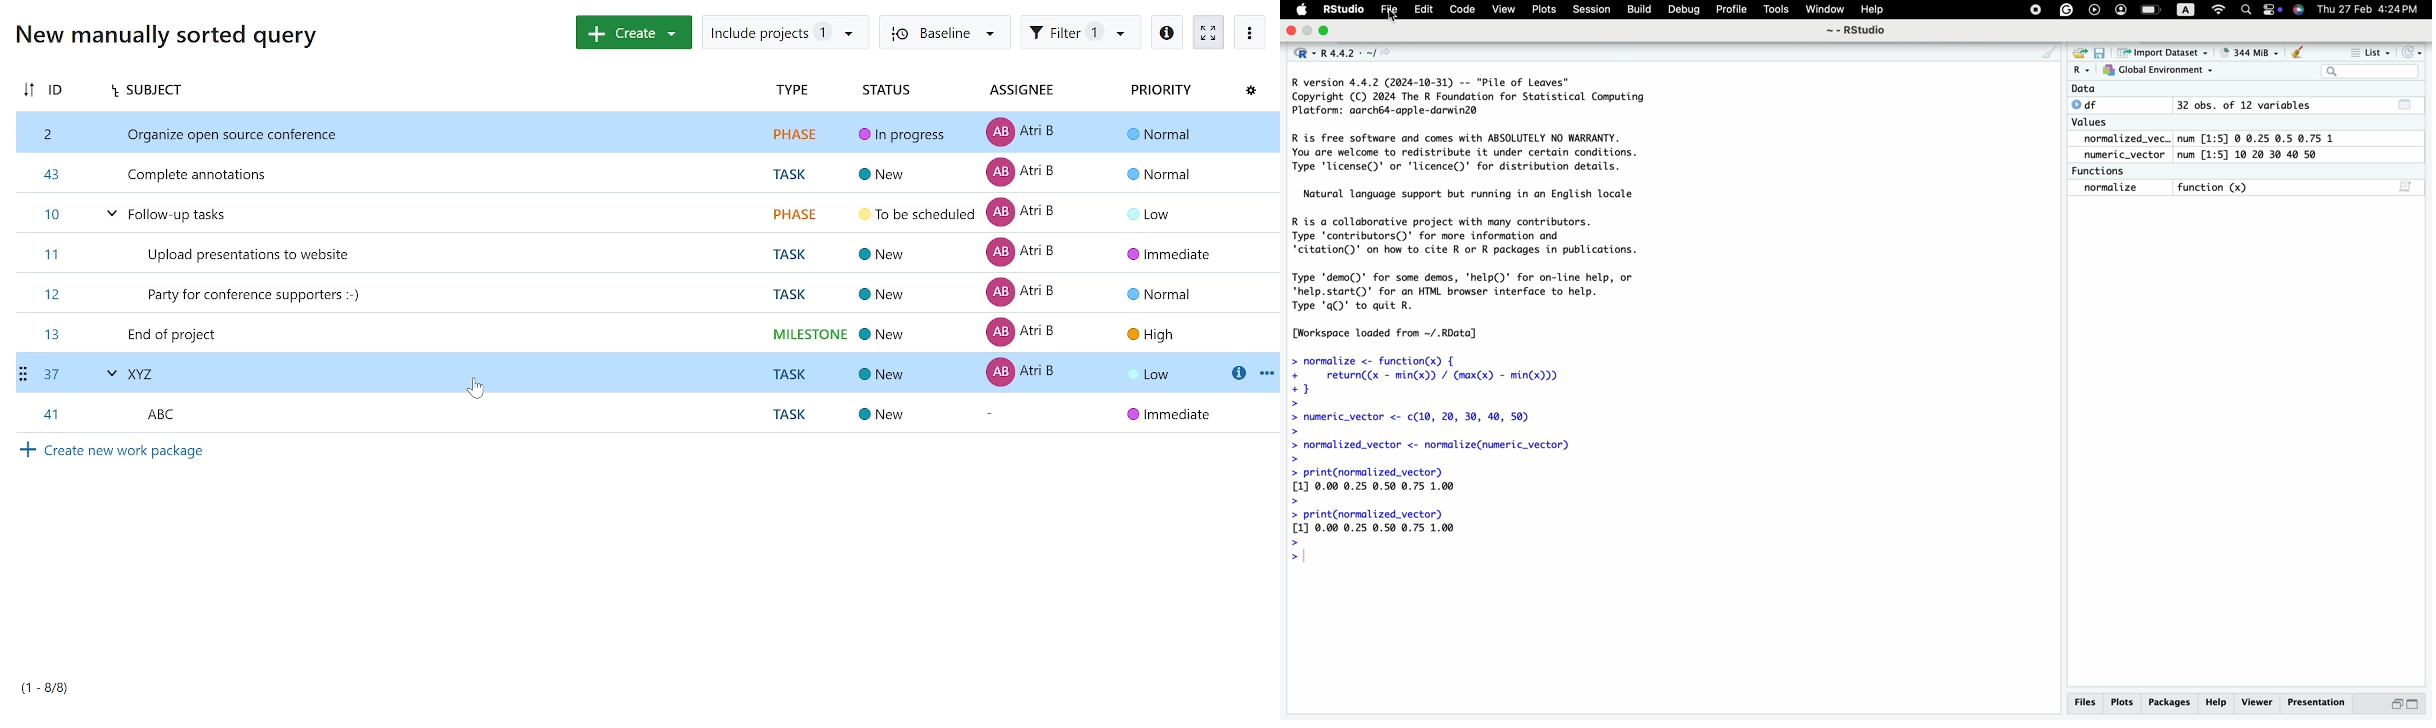 Image resolution: width=2436 pixels, height=728 pixels. Describe the element at coordinates (2368, 9) in the screenshot. I see `Thu 27 Feb 4:24PM` at that location.